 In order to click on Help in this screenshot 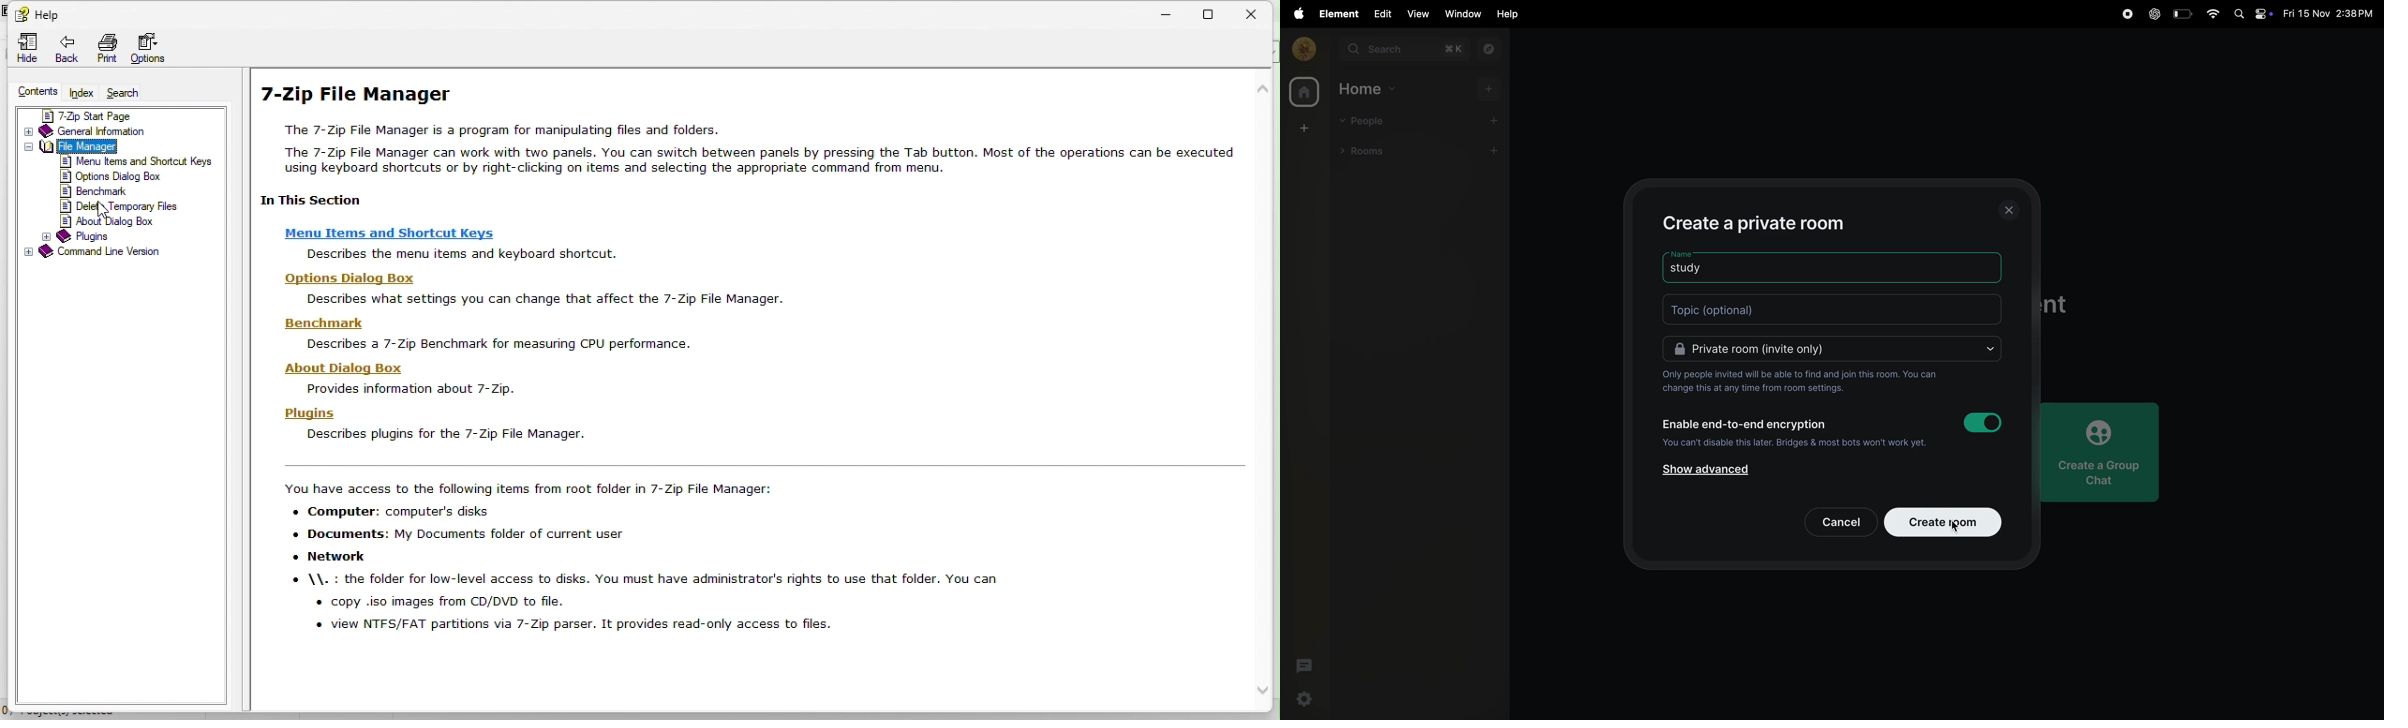, I will do `click(36, 12)`.